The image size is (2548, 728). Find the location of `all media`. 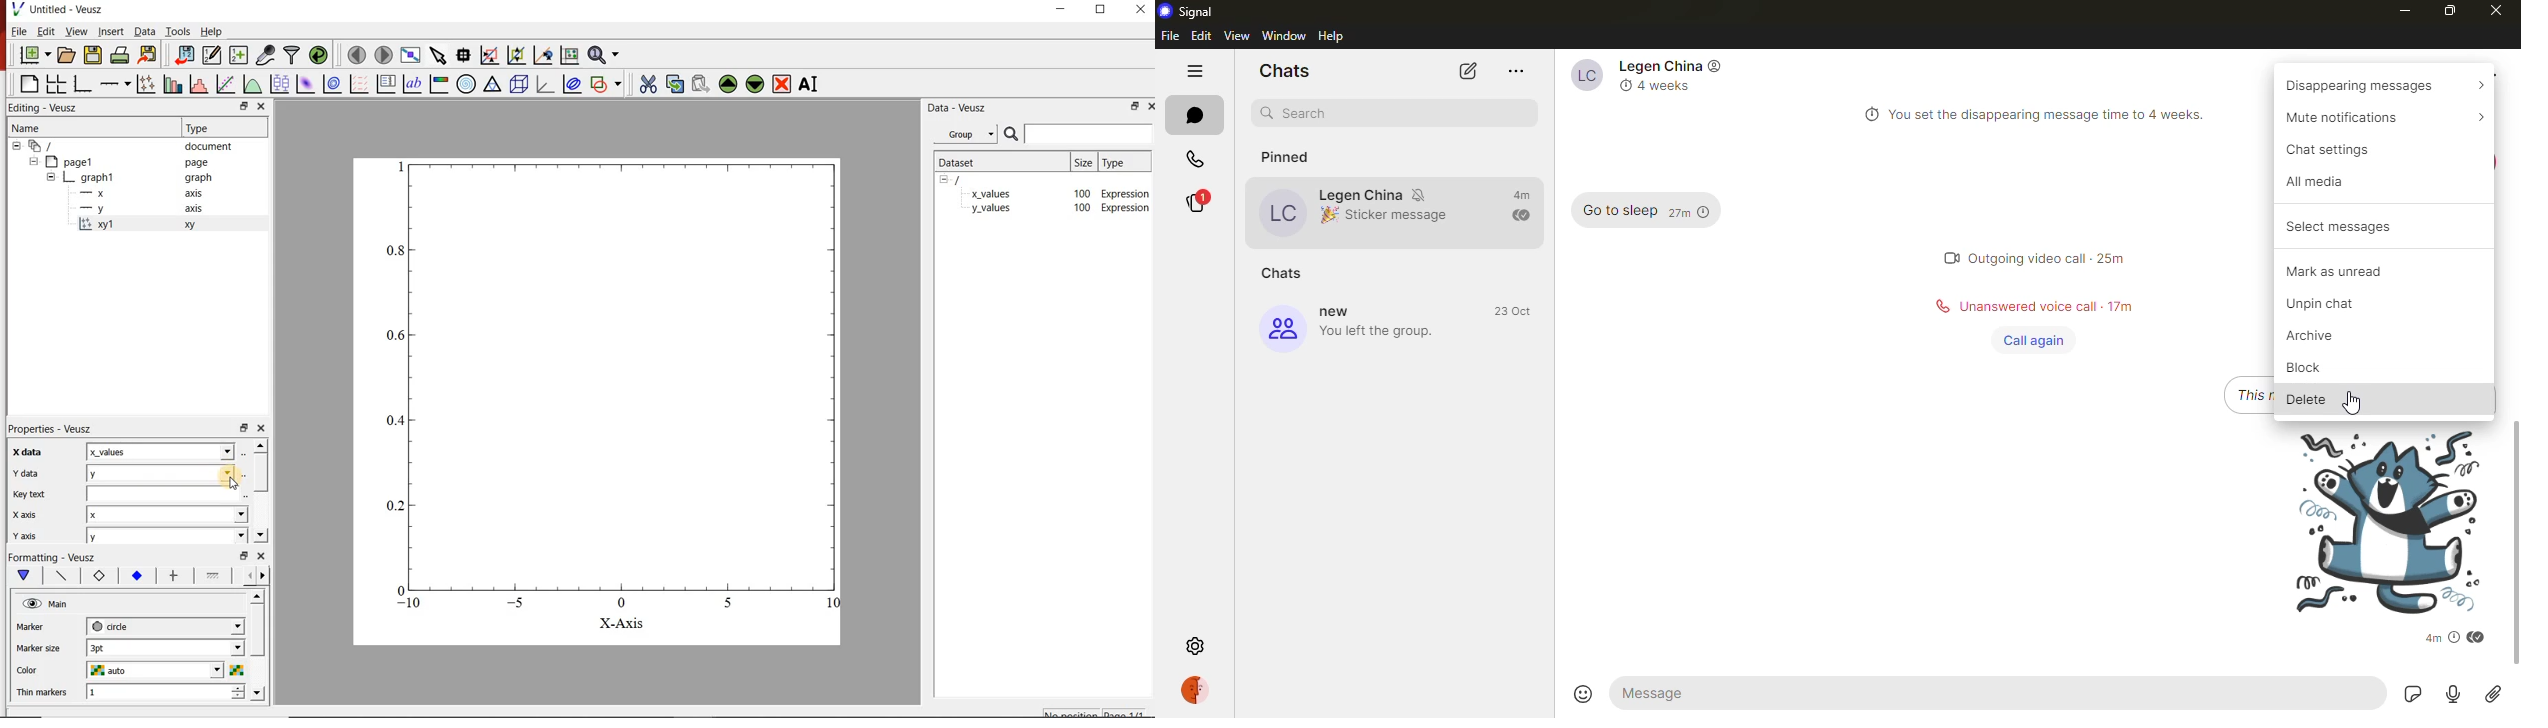

all media is located at coordinates (2330, 182).